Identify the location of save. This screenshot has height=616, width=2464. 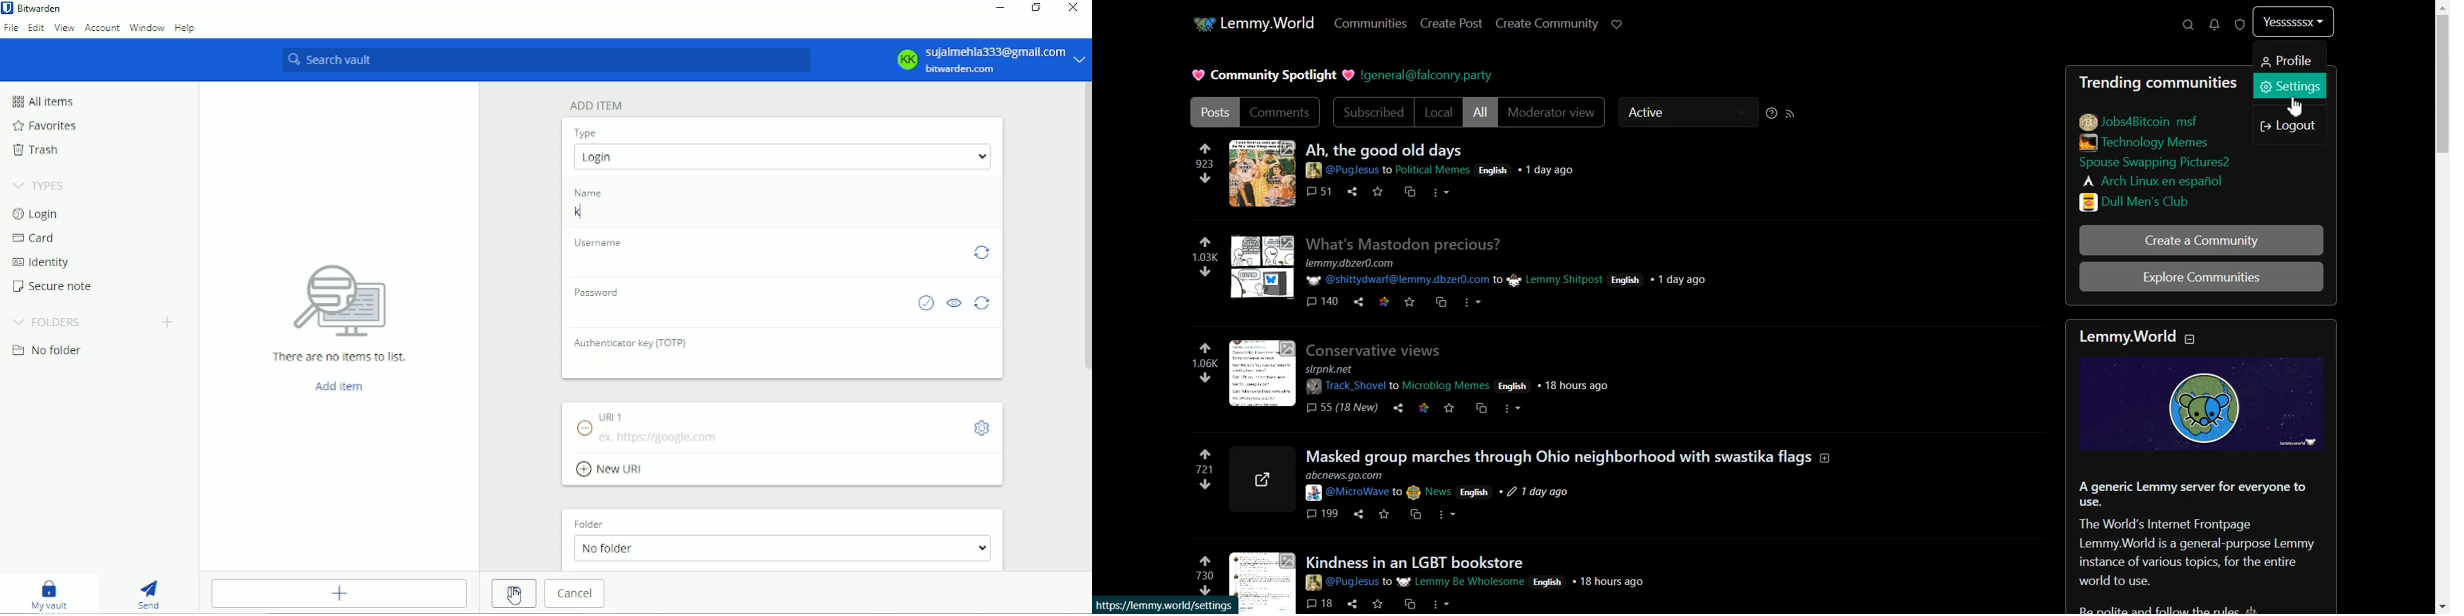
(1450, 407).